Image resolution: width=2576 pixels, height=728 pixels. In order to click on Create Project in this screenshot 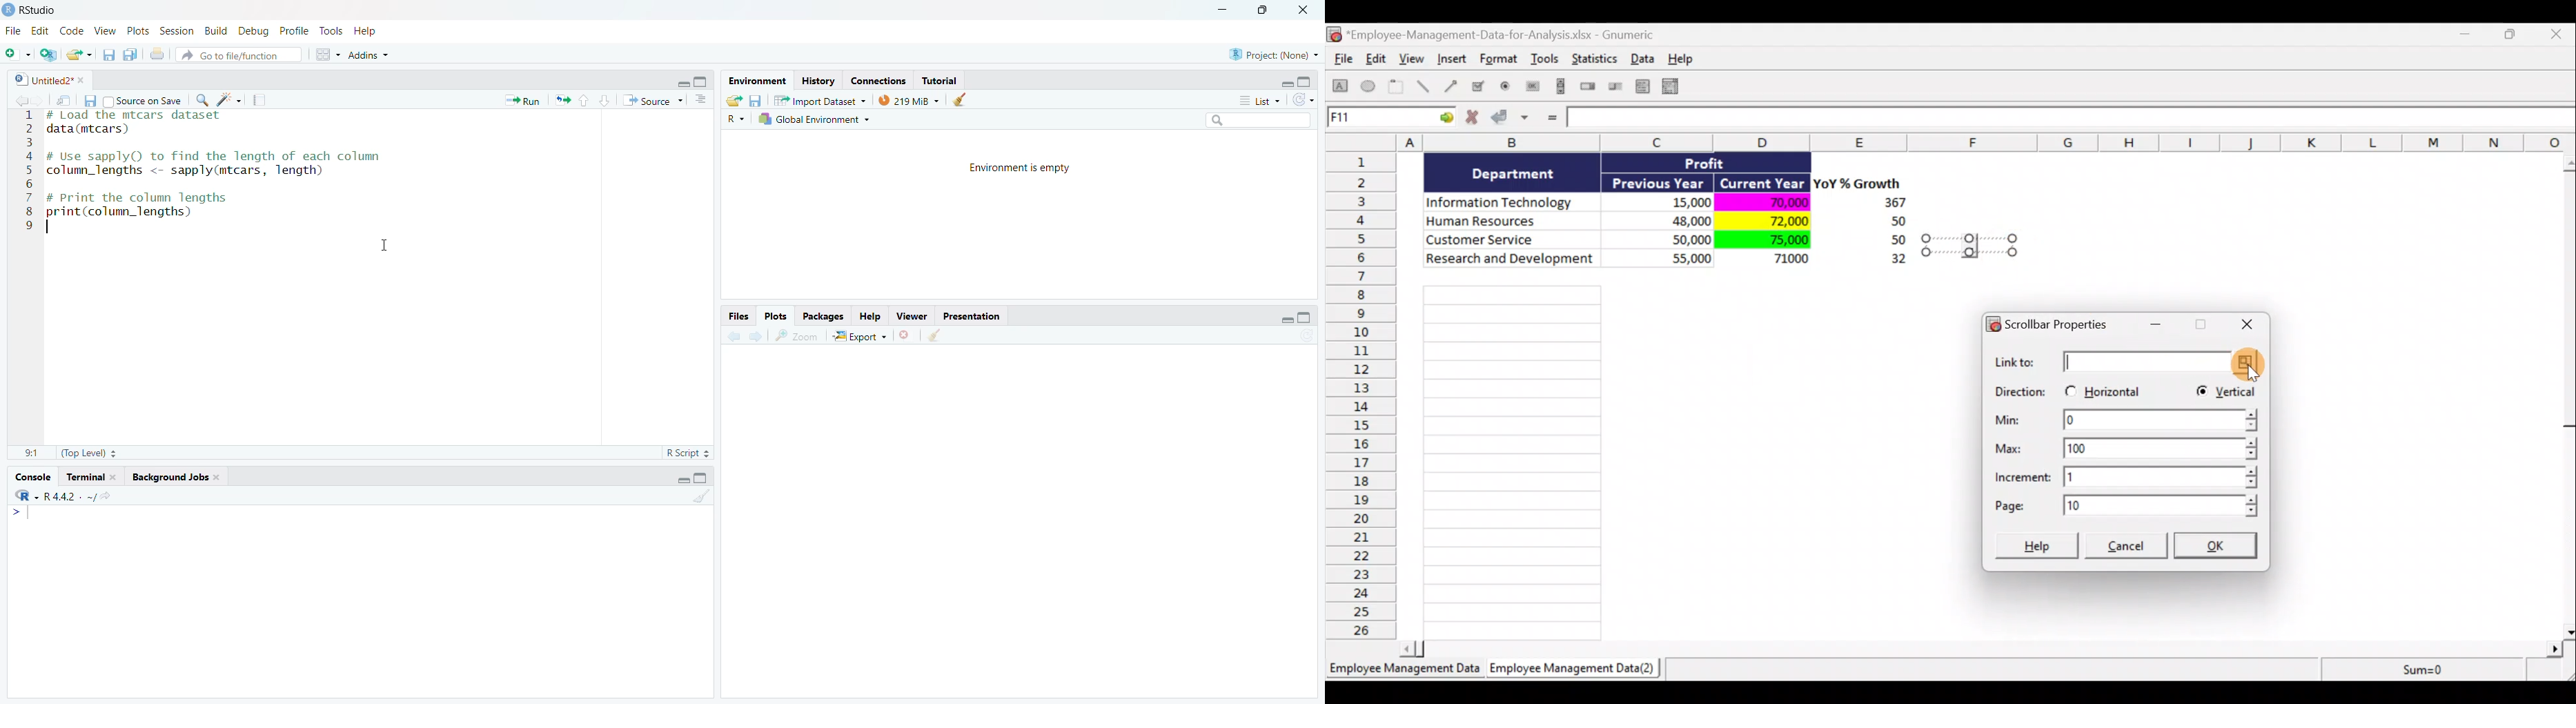, I will do `click(48, 55)`.